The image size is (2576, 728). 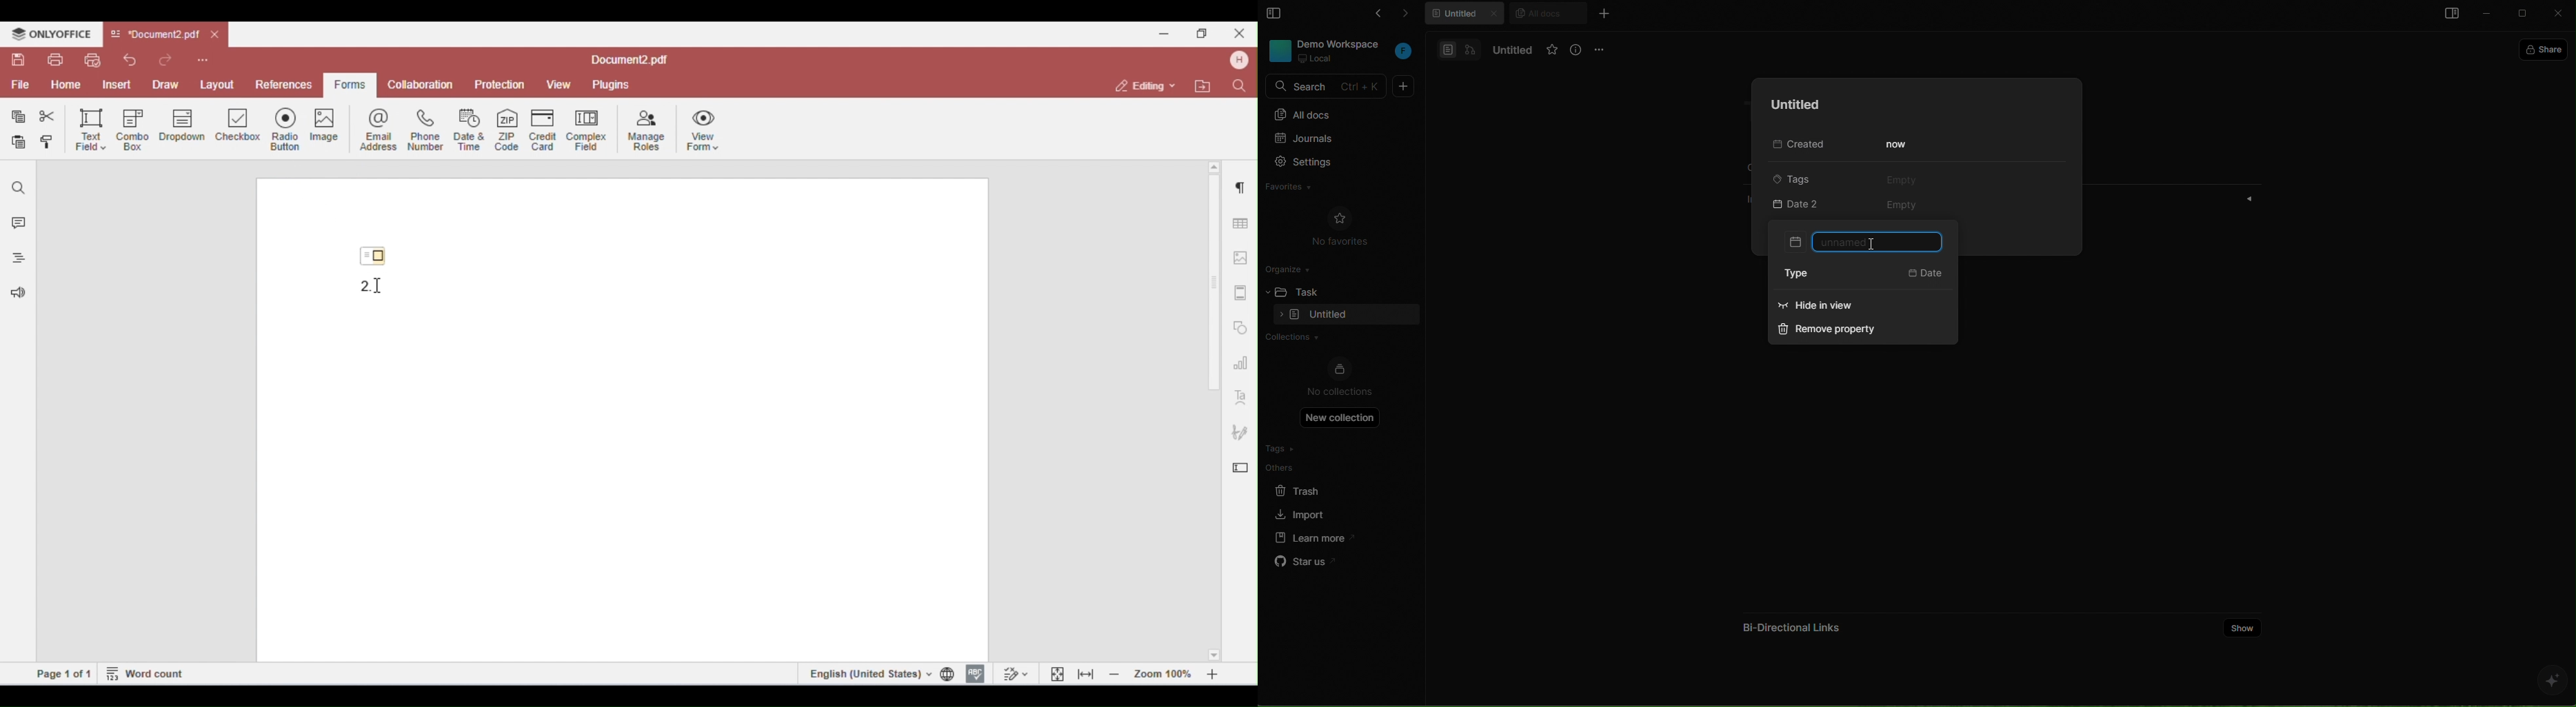 What do you see at coordinates (1340, 417) in the screenshot?
I see `new collection` at bounding box center [1340, 417].